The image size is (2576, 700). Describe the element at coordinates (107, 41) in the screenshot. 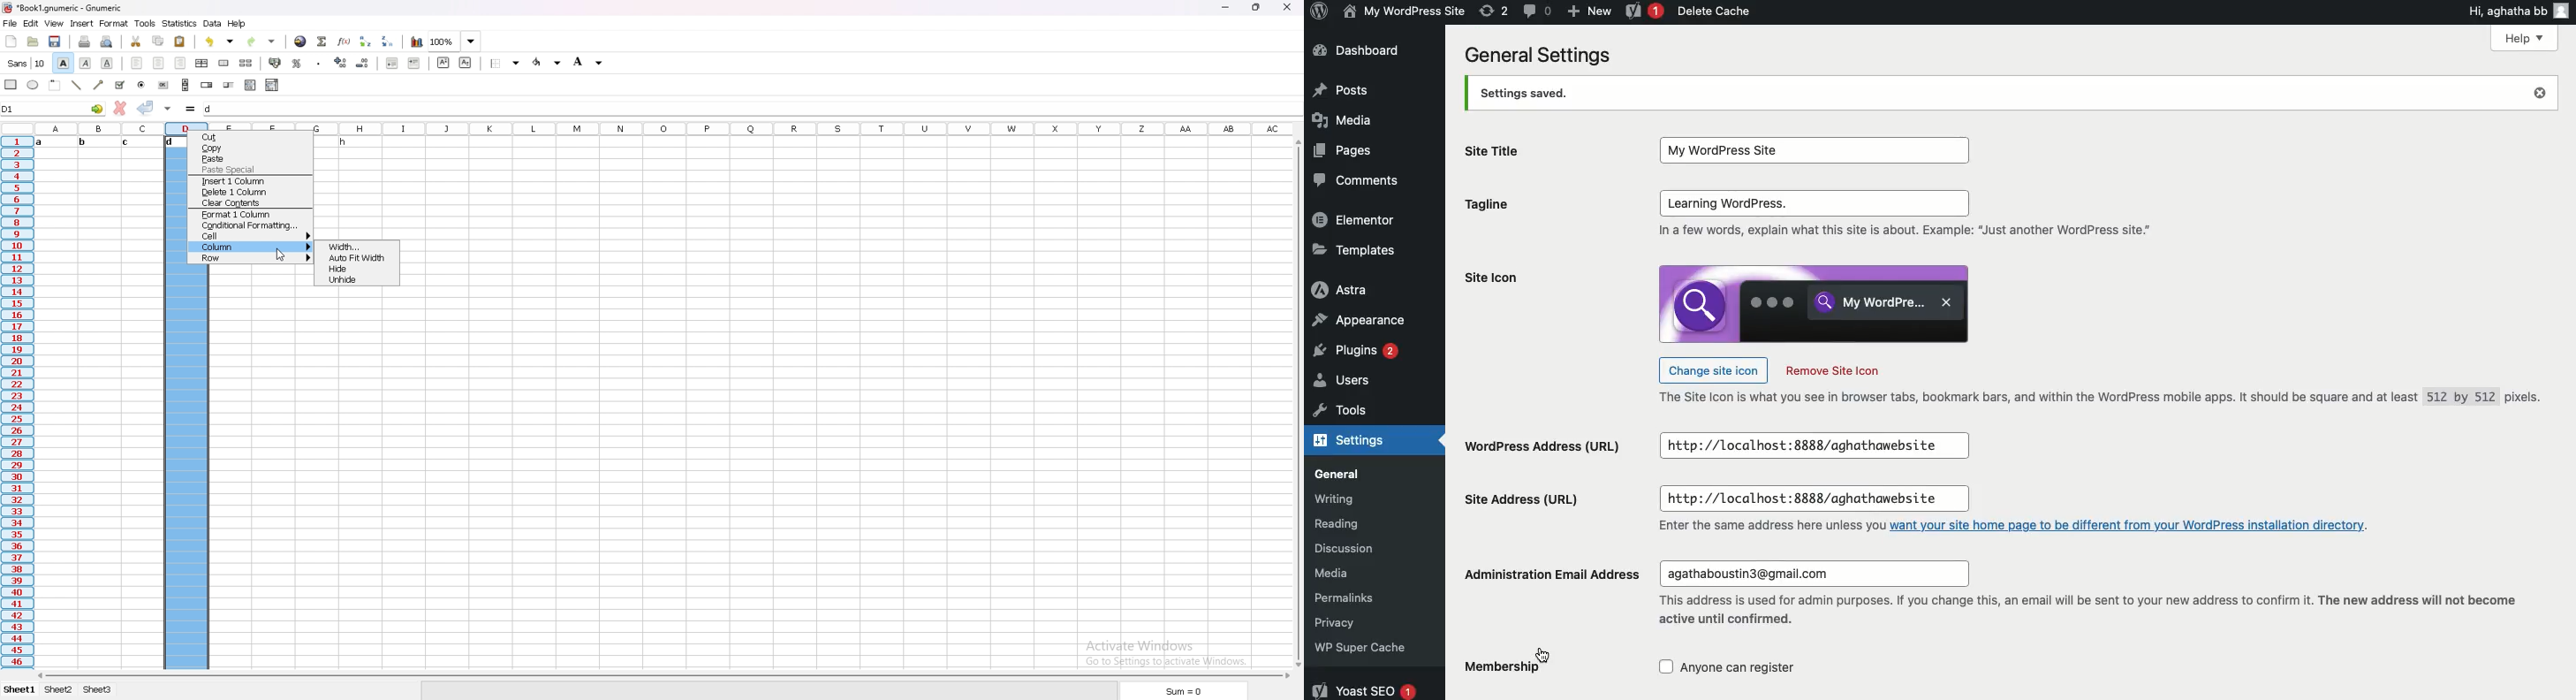

I see `print preview` at that location.